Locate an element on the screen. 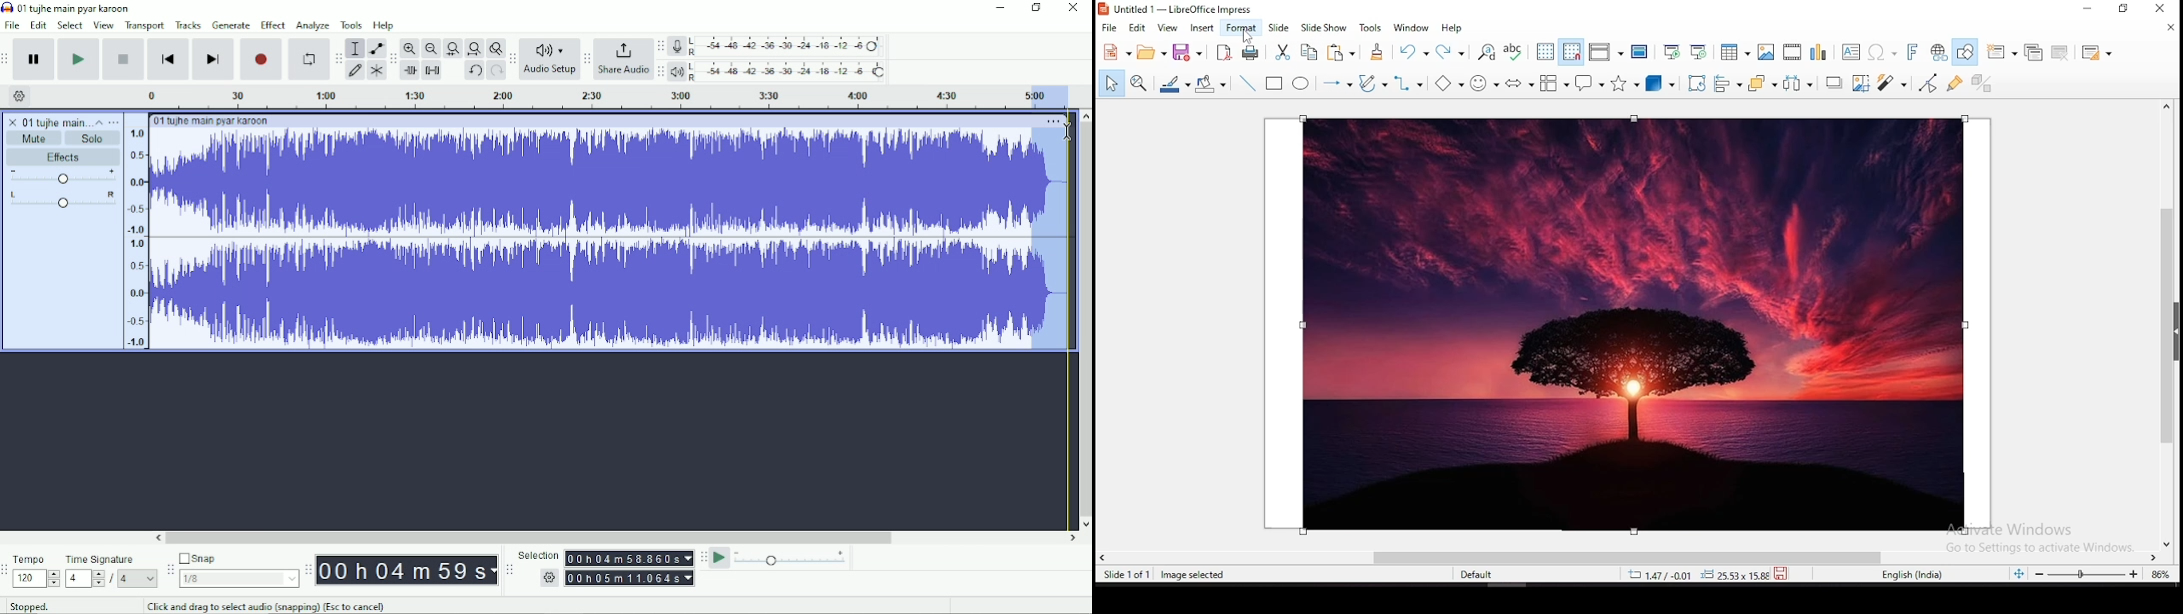 This screenshot has width=2184, height=616. Pause is located at coordinates (34, 59).